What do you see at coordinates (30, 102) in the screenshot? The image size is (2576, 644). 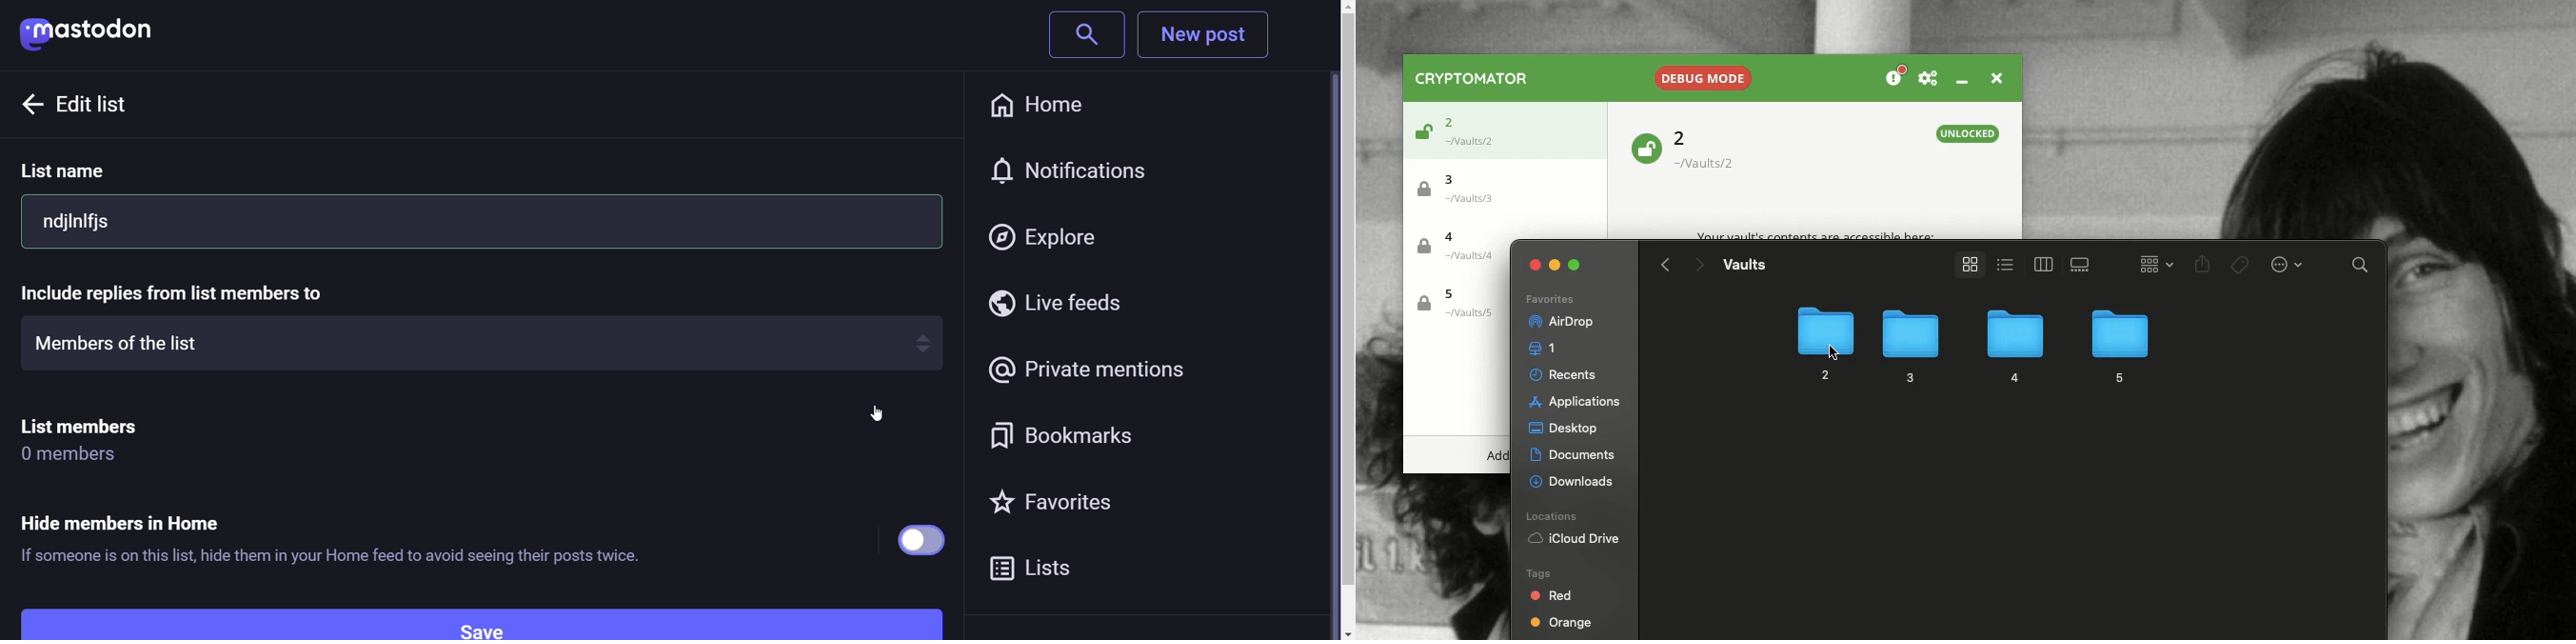 I see `back` at bounding box center [30, 102].